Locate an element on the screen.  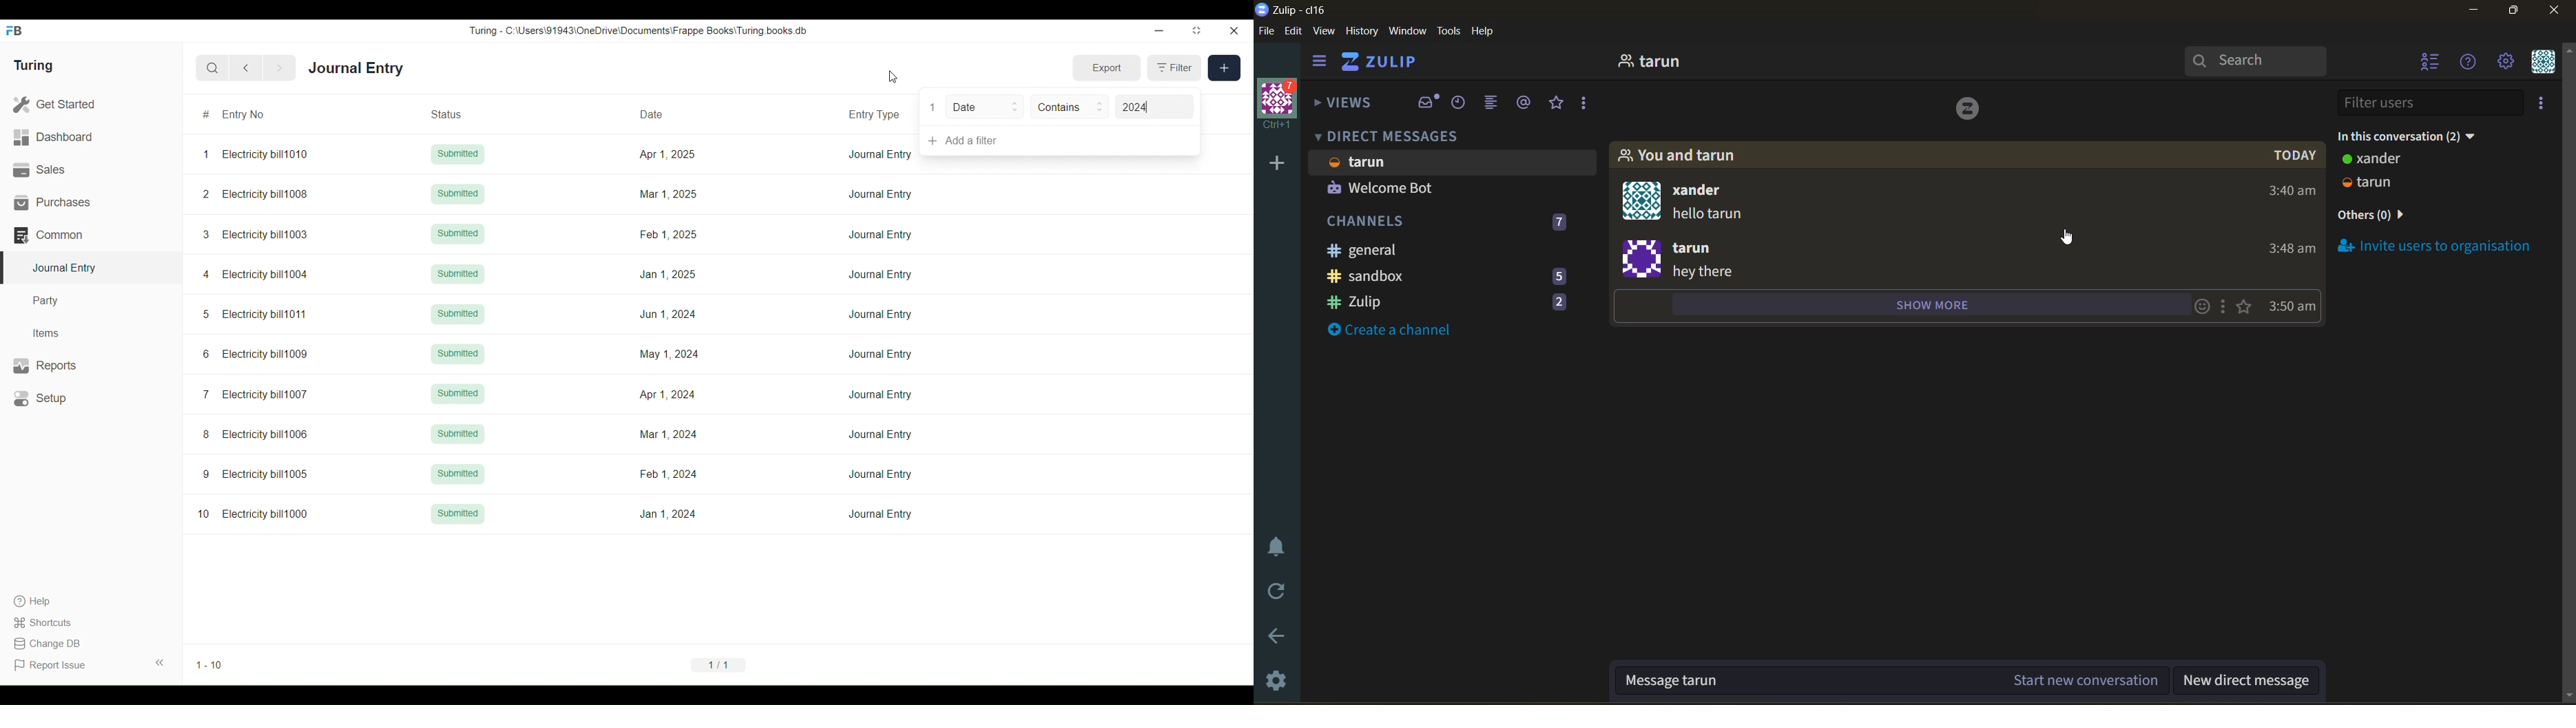
Sales is located at coordinates (91, 170).